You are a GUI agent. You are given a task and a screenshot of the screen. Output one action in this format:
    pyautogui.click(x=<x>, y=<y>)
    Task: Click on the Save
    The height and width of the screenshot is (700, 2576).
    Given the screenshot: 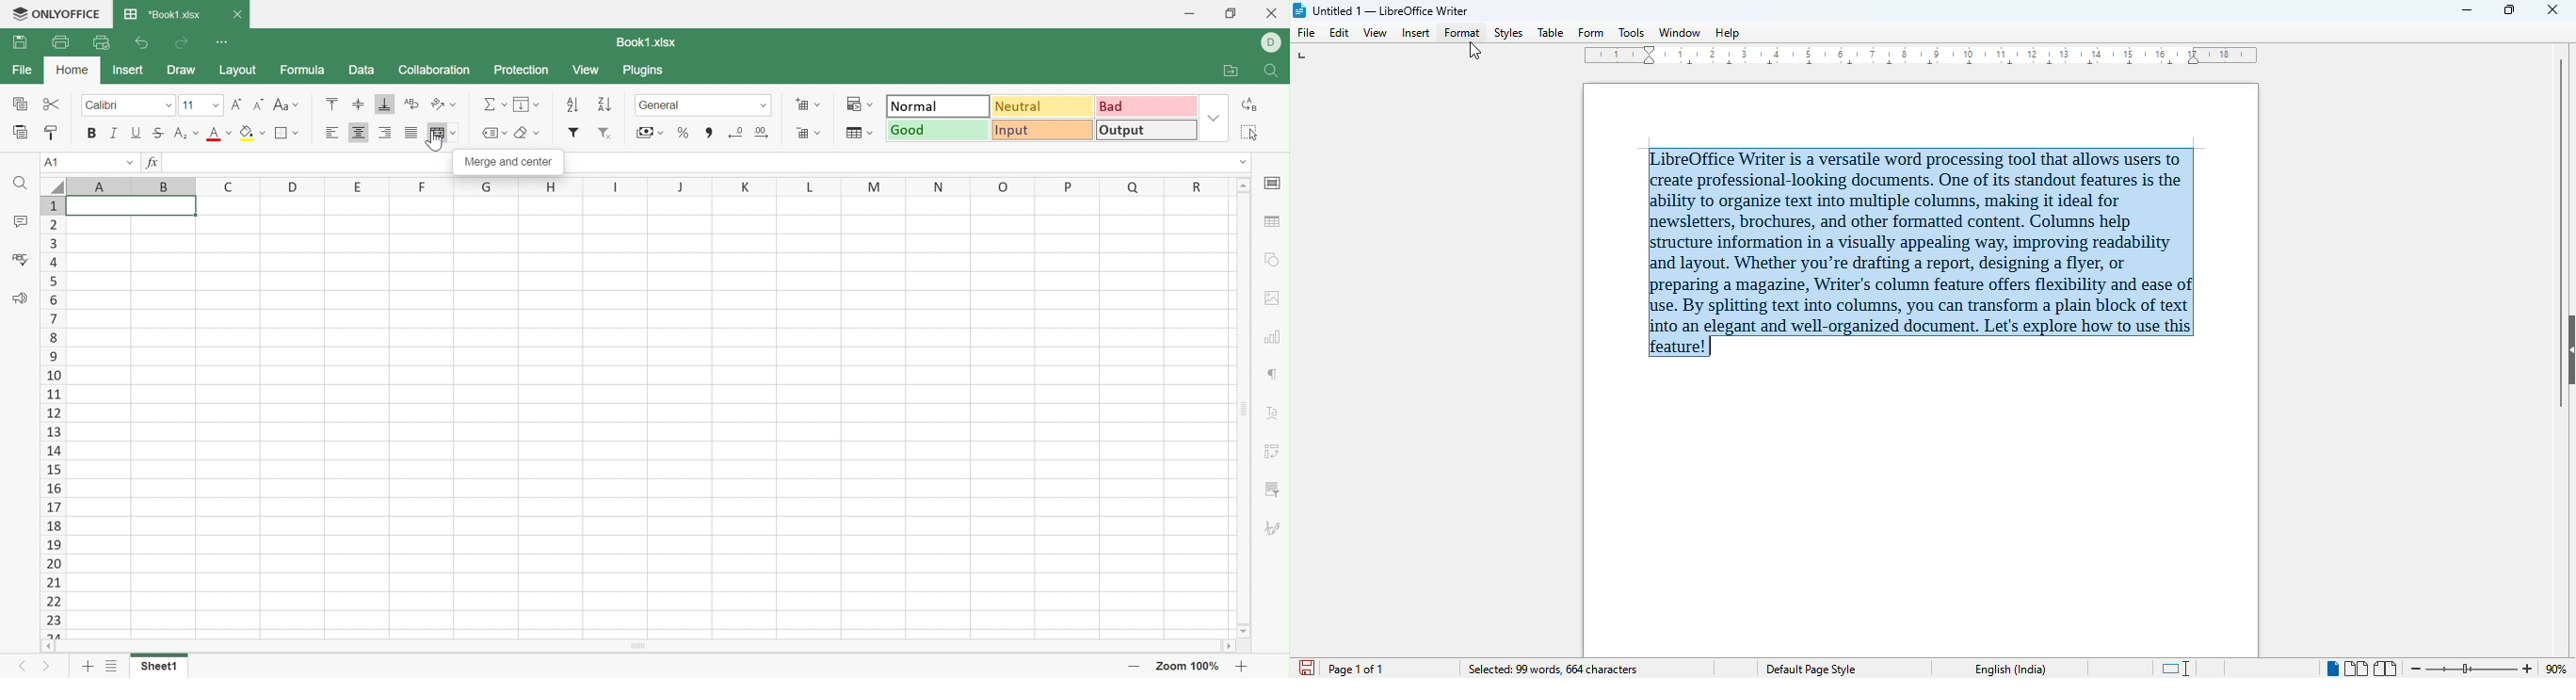 What is the action you would take?
    pyautogui.click(x=22, y=44)
    